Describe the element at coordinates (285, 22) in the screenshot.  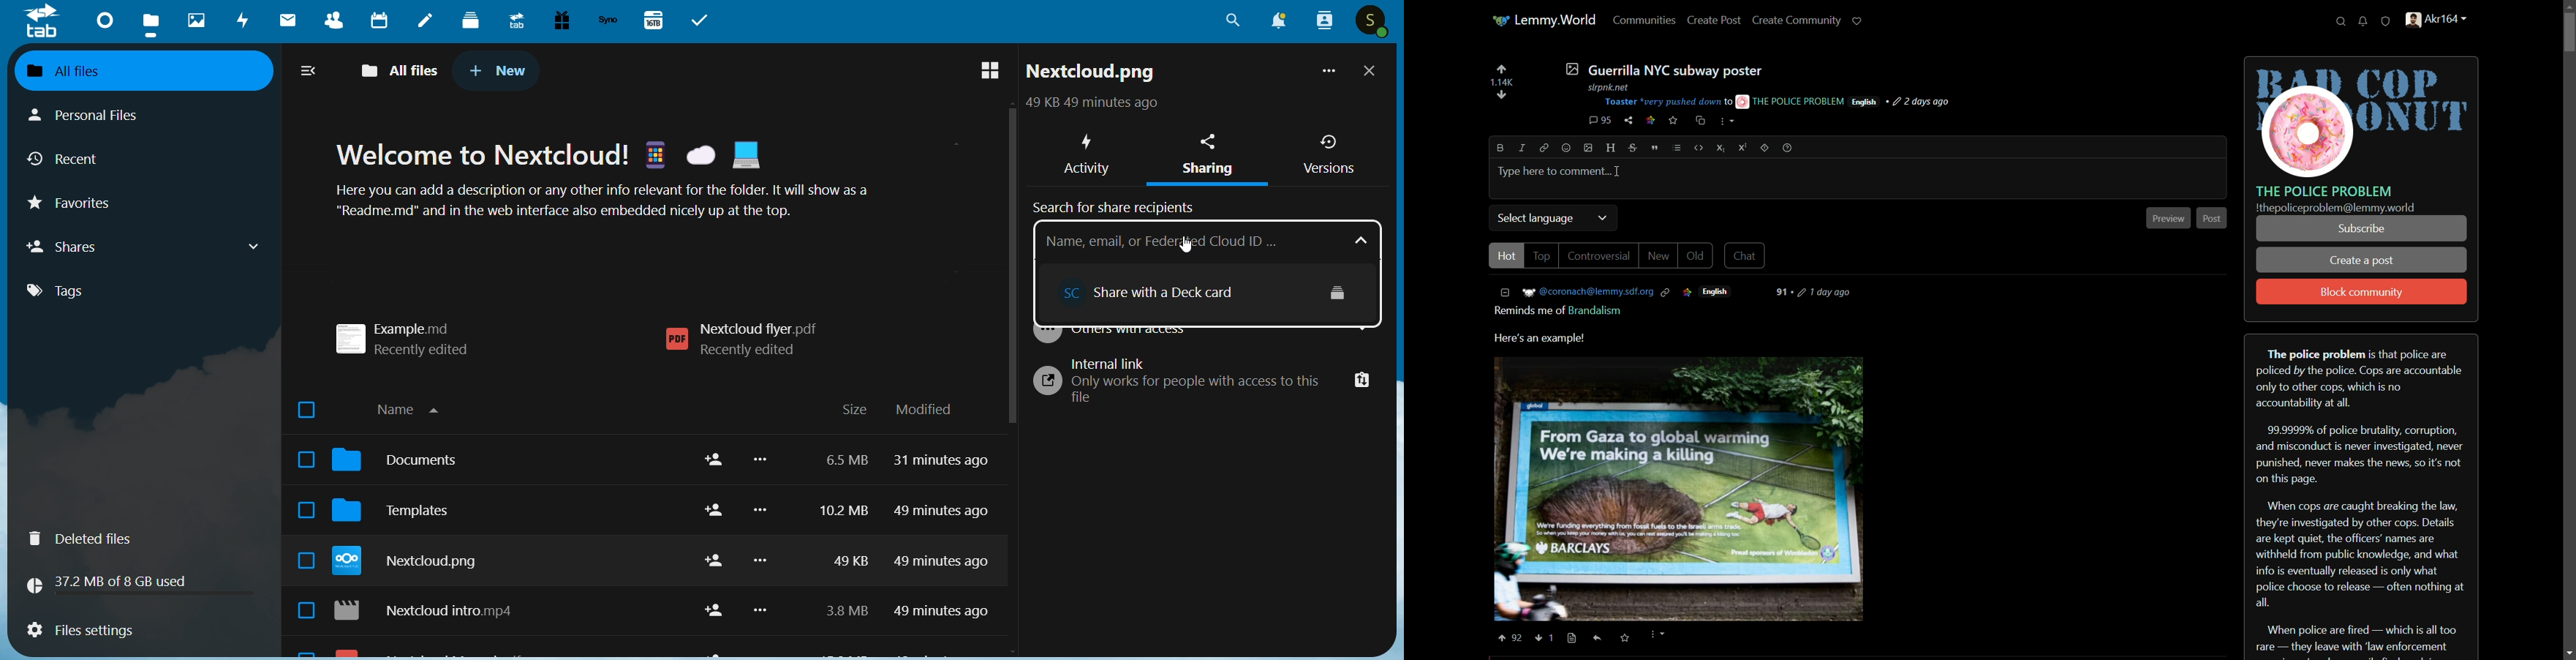
I see `mail` at that location.